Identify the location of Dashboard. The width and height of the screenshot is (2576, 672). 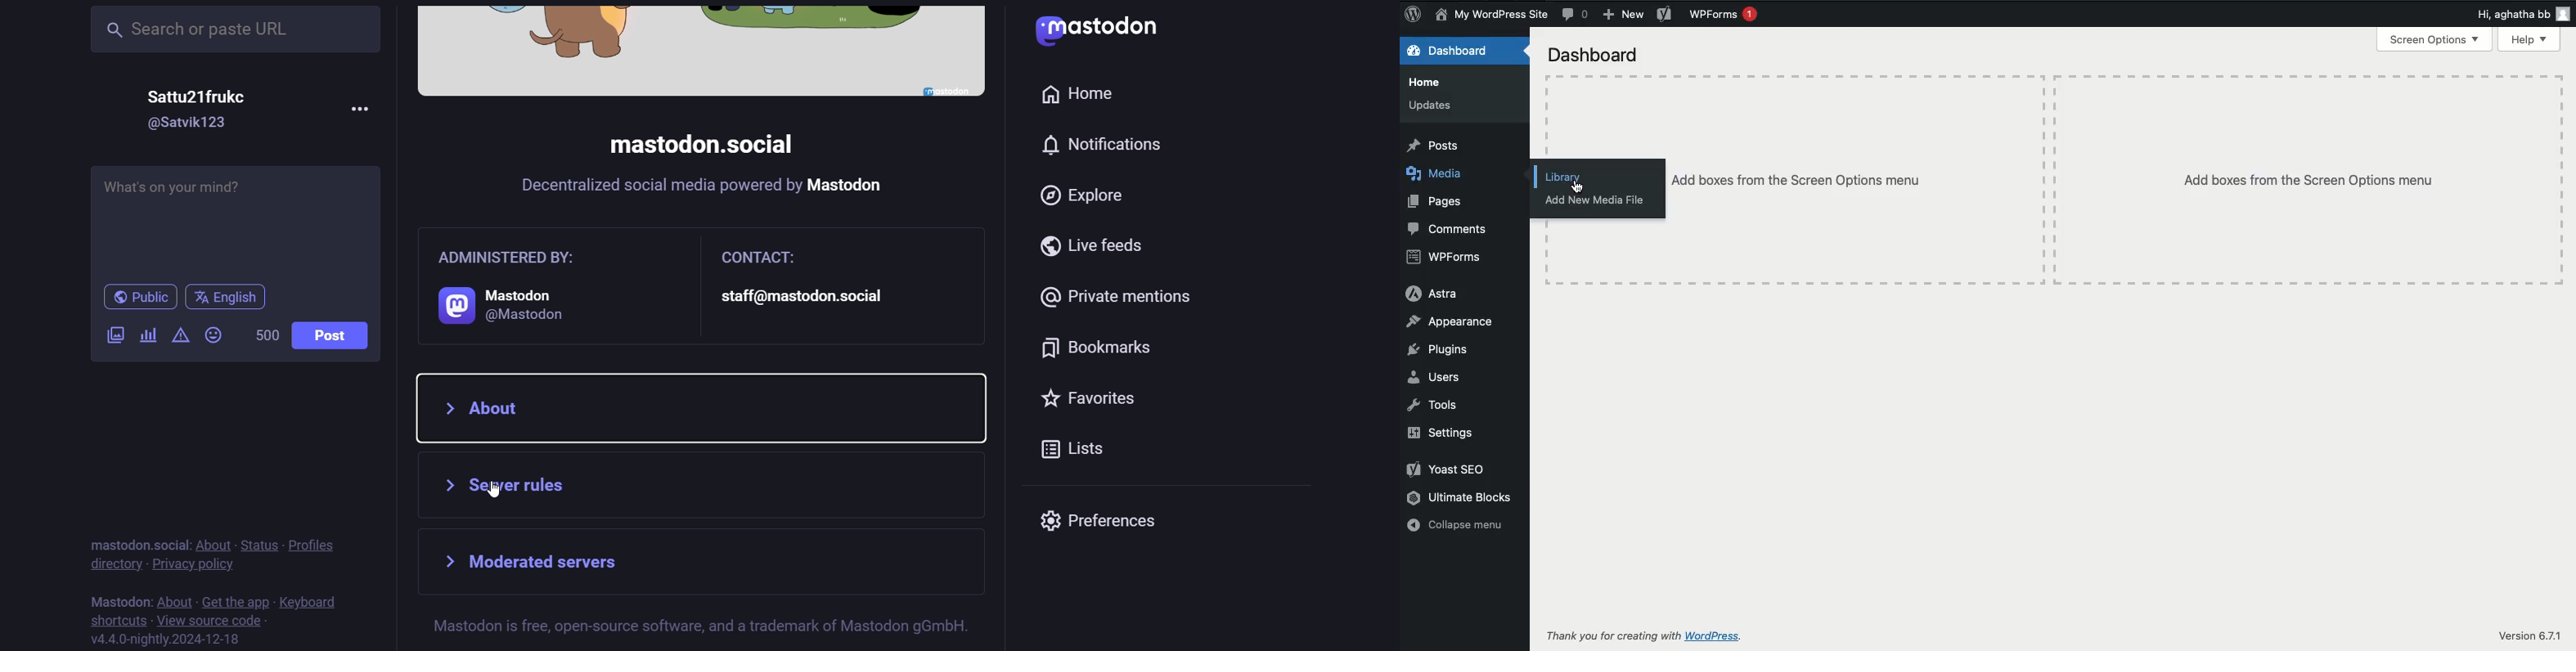
(1593, 54).